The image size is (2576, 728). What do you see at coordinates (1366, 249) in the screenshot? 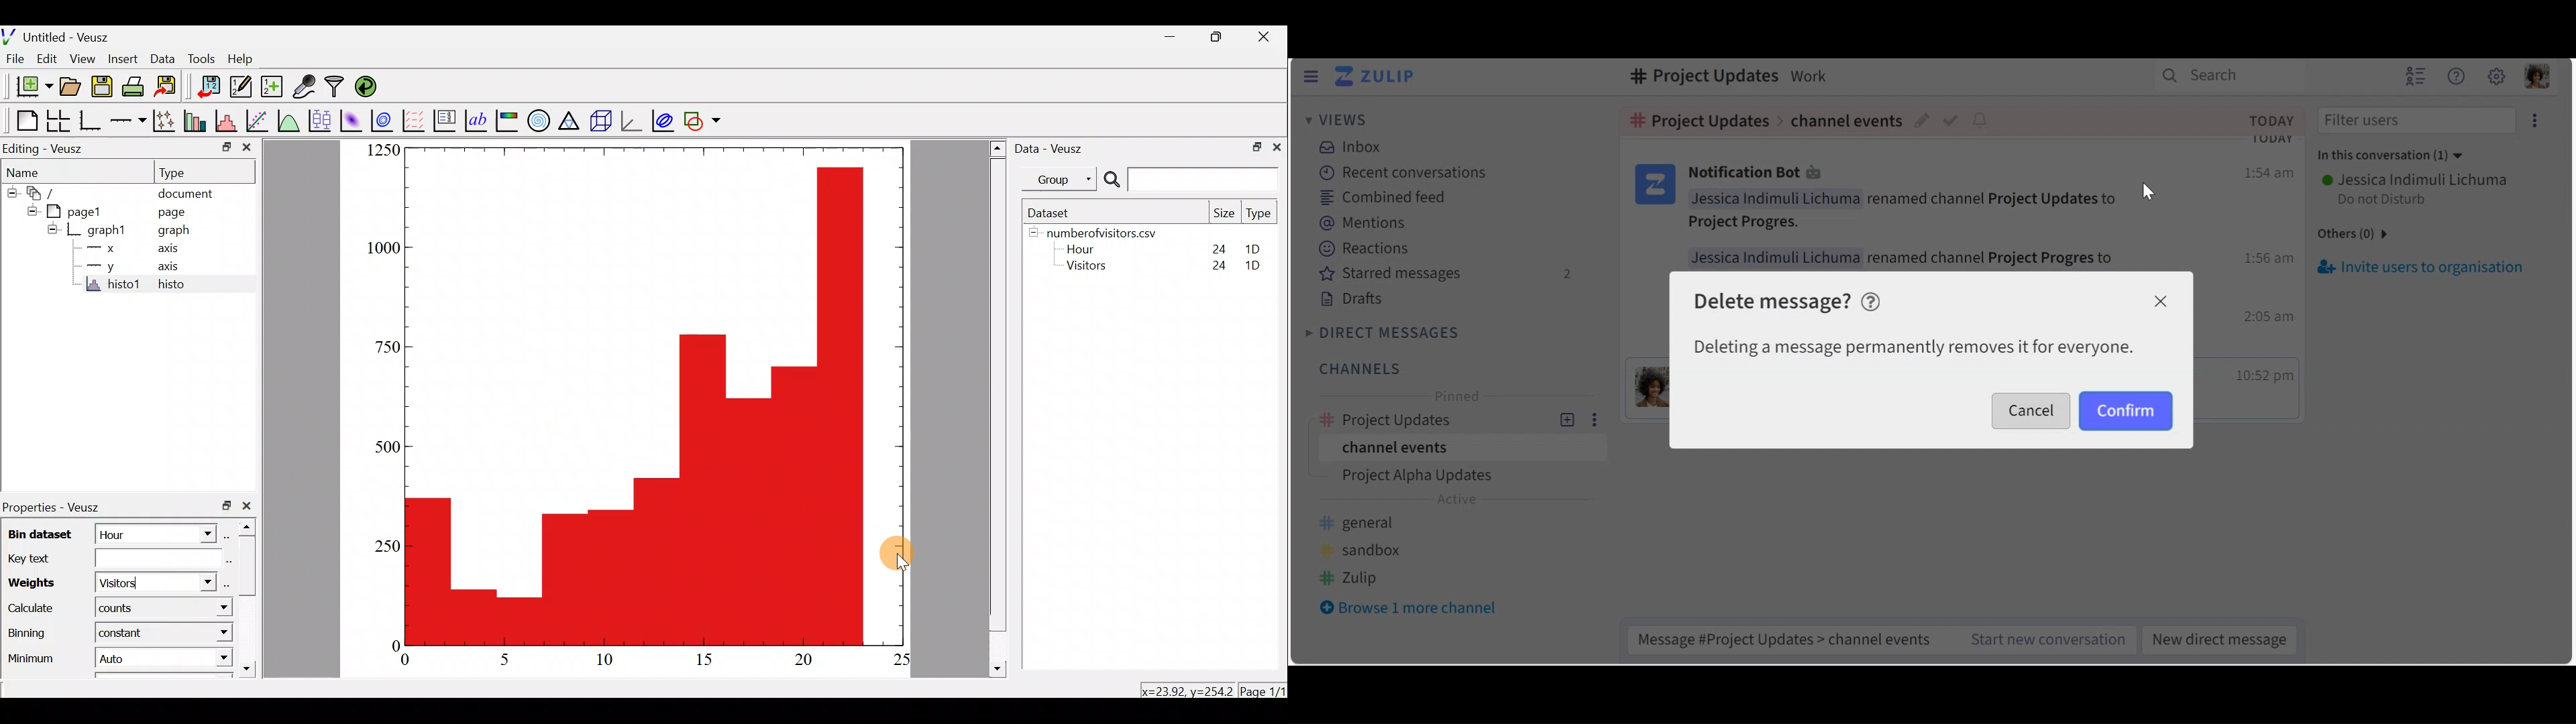
I see `Reactions` at bounding box center [1366, 249].